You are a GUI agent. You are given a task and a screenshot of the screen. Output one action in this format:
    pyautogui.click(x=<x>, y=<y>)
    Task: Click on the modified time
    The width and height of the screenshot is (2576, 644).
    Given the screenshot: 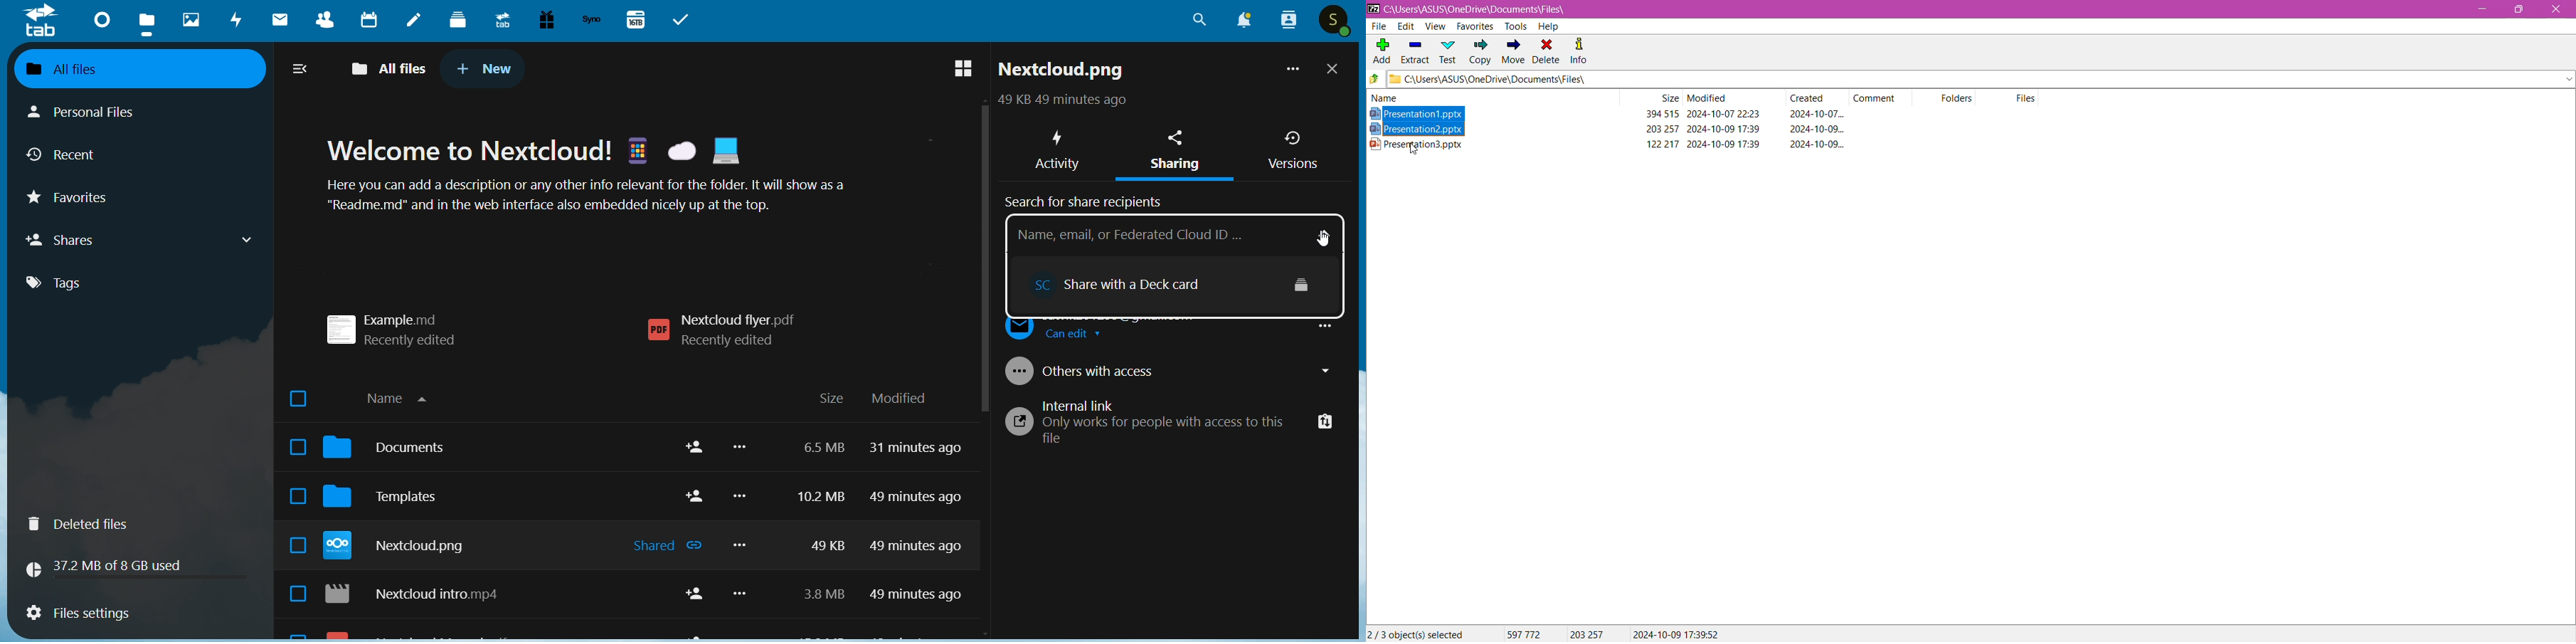 What is the action you would take?
    pyautogui.click(x=920, y=528)
    